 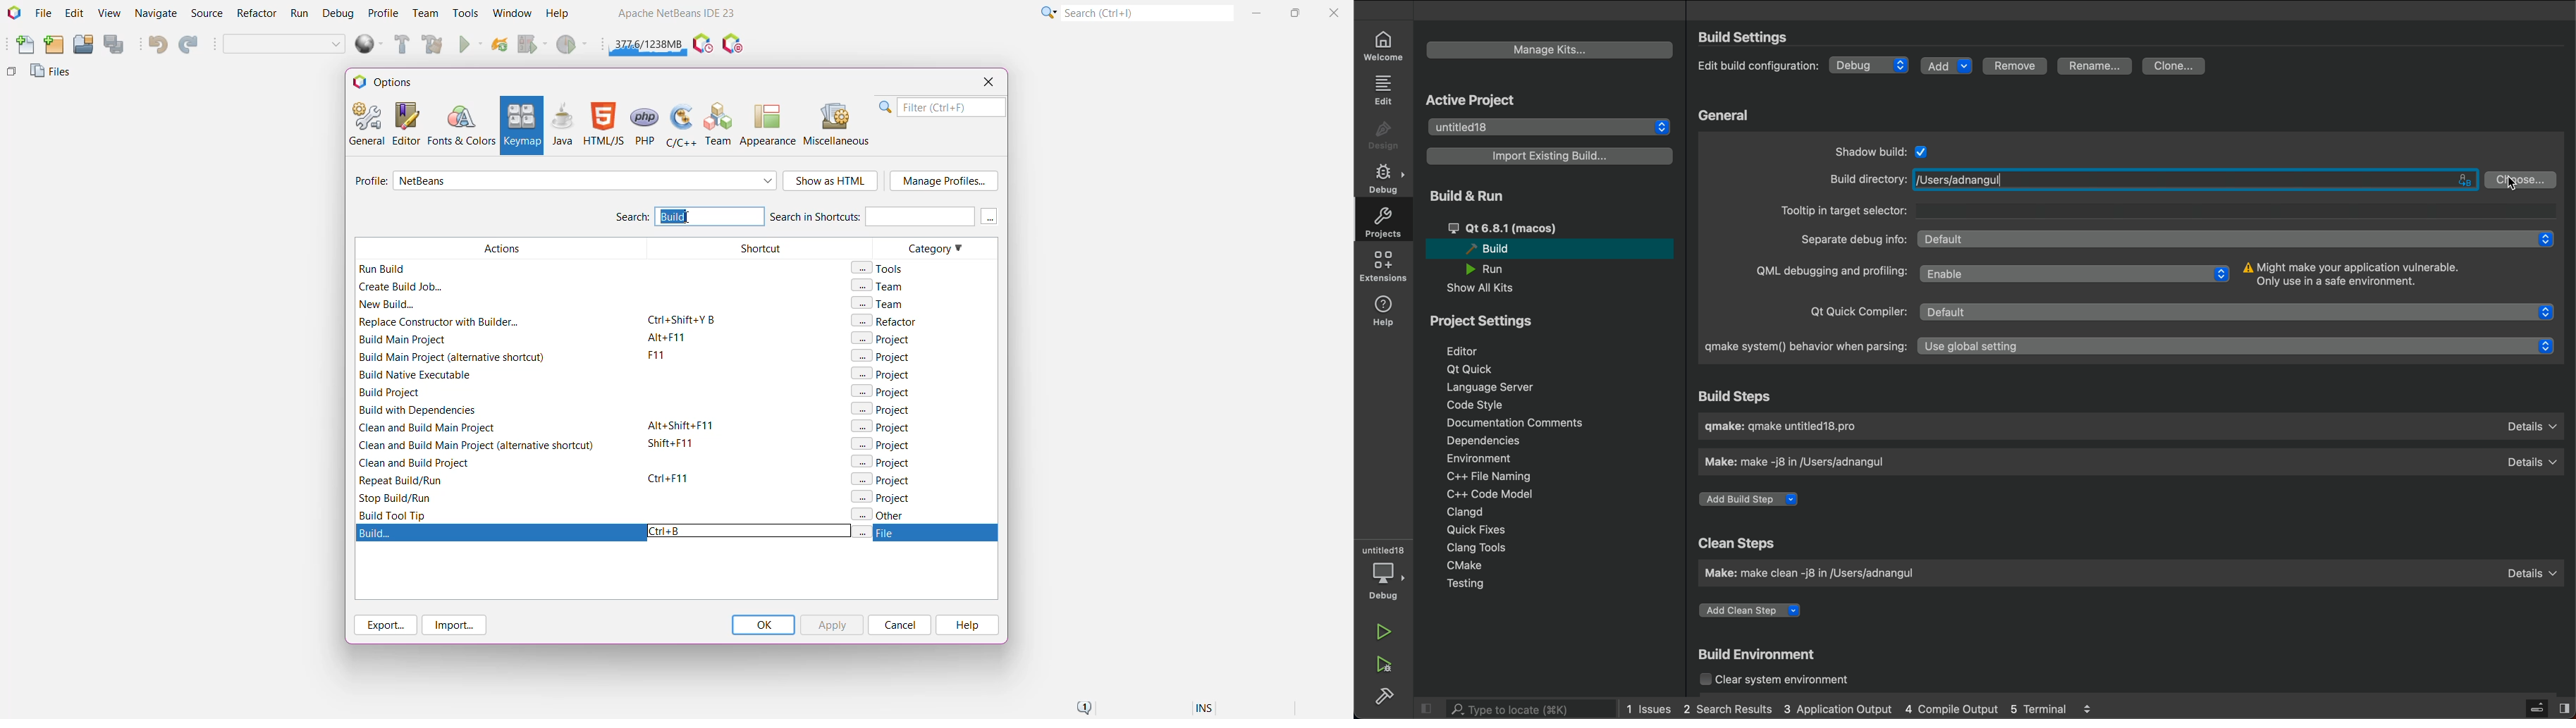 I want to click on code style, so click(x=1475, y=406).